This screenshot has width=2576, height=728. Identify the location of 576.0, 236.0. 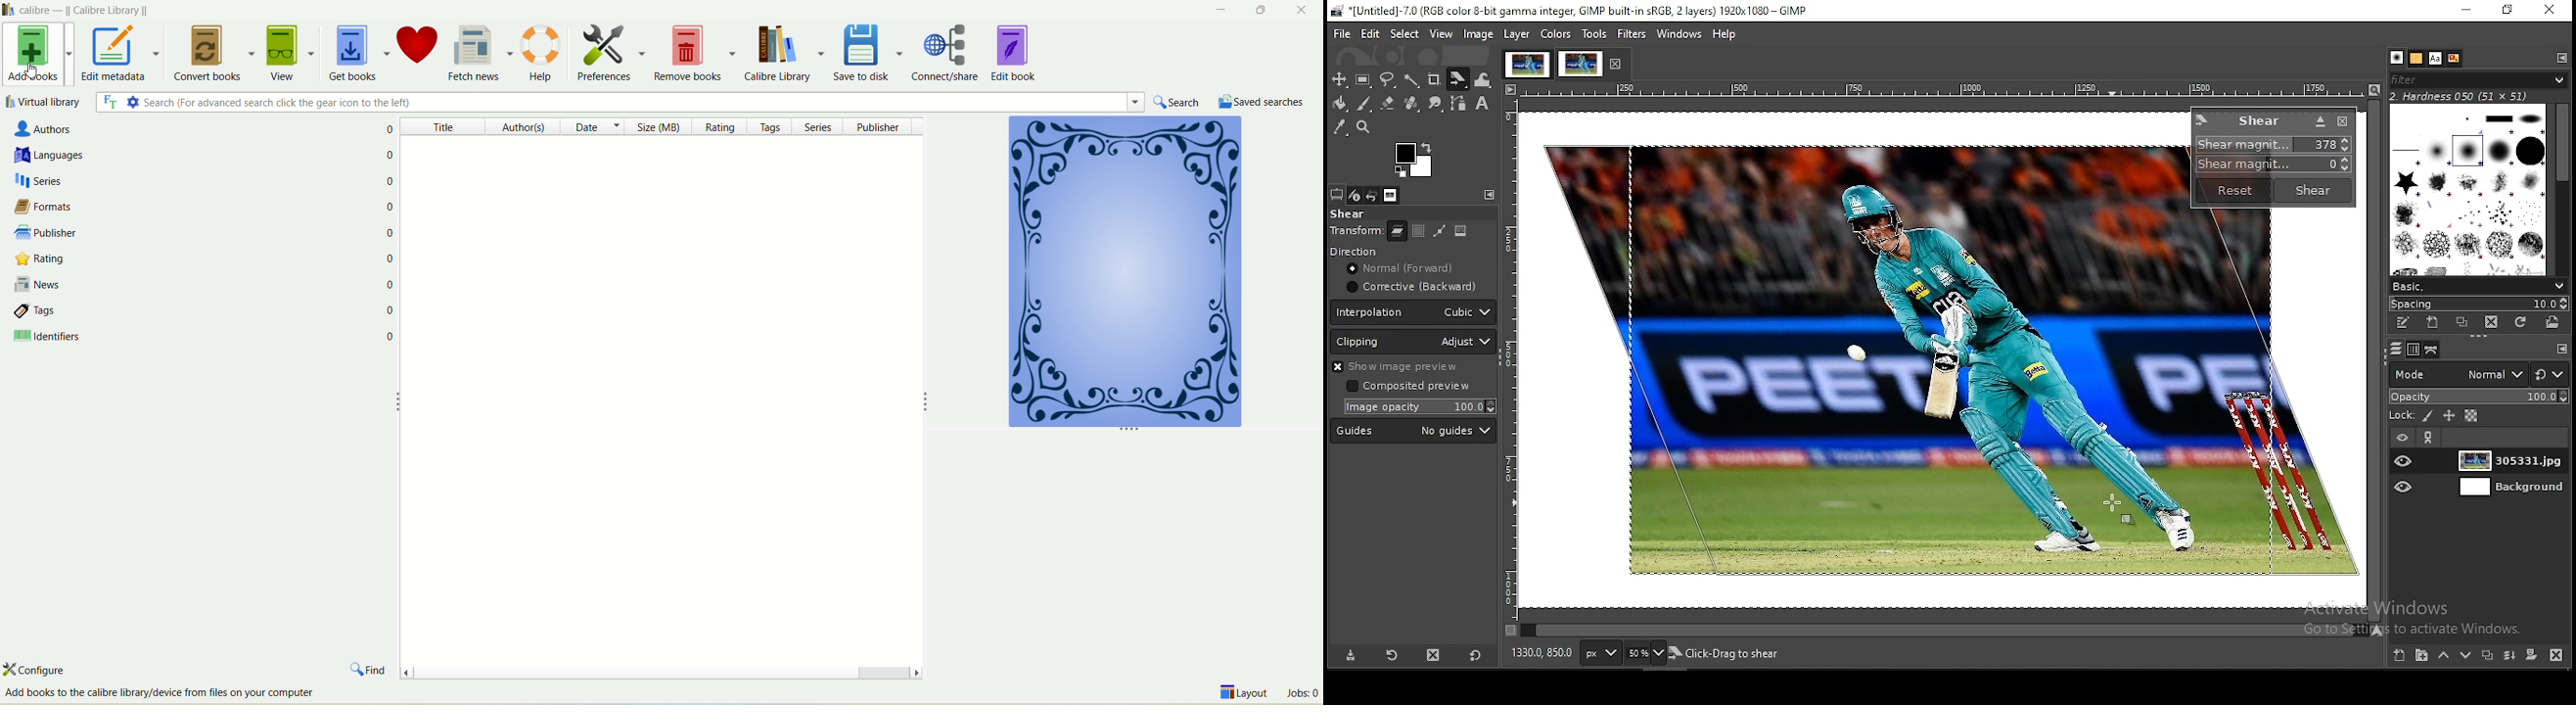
(1541, 652).